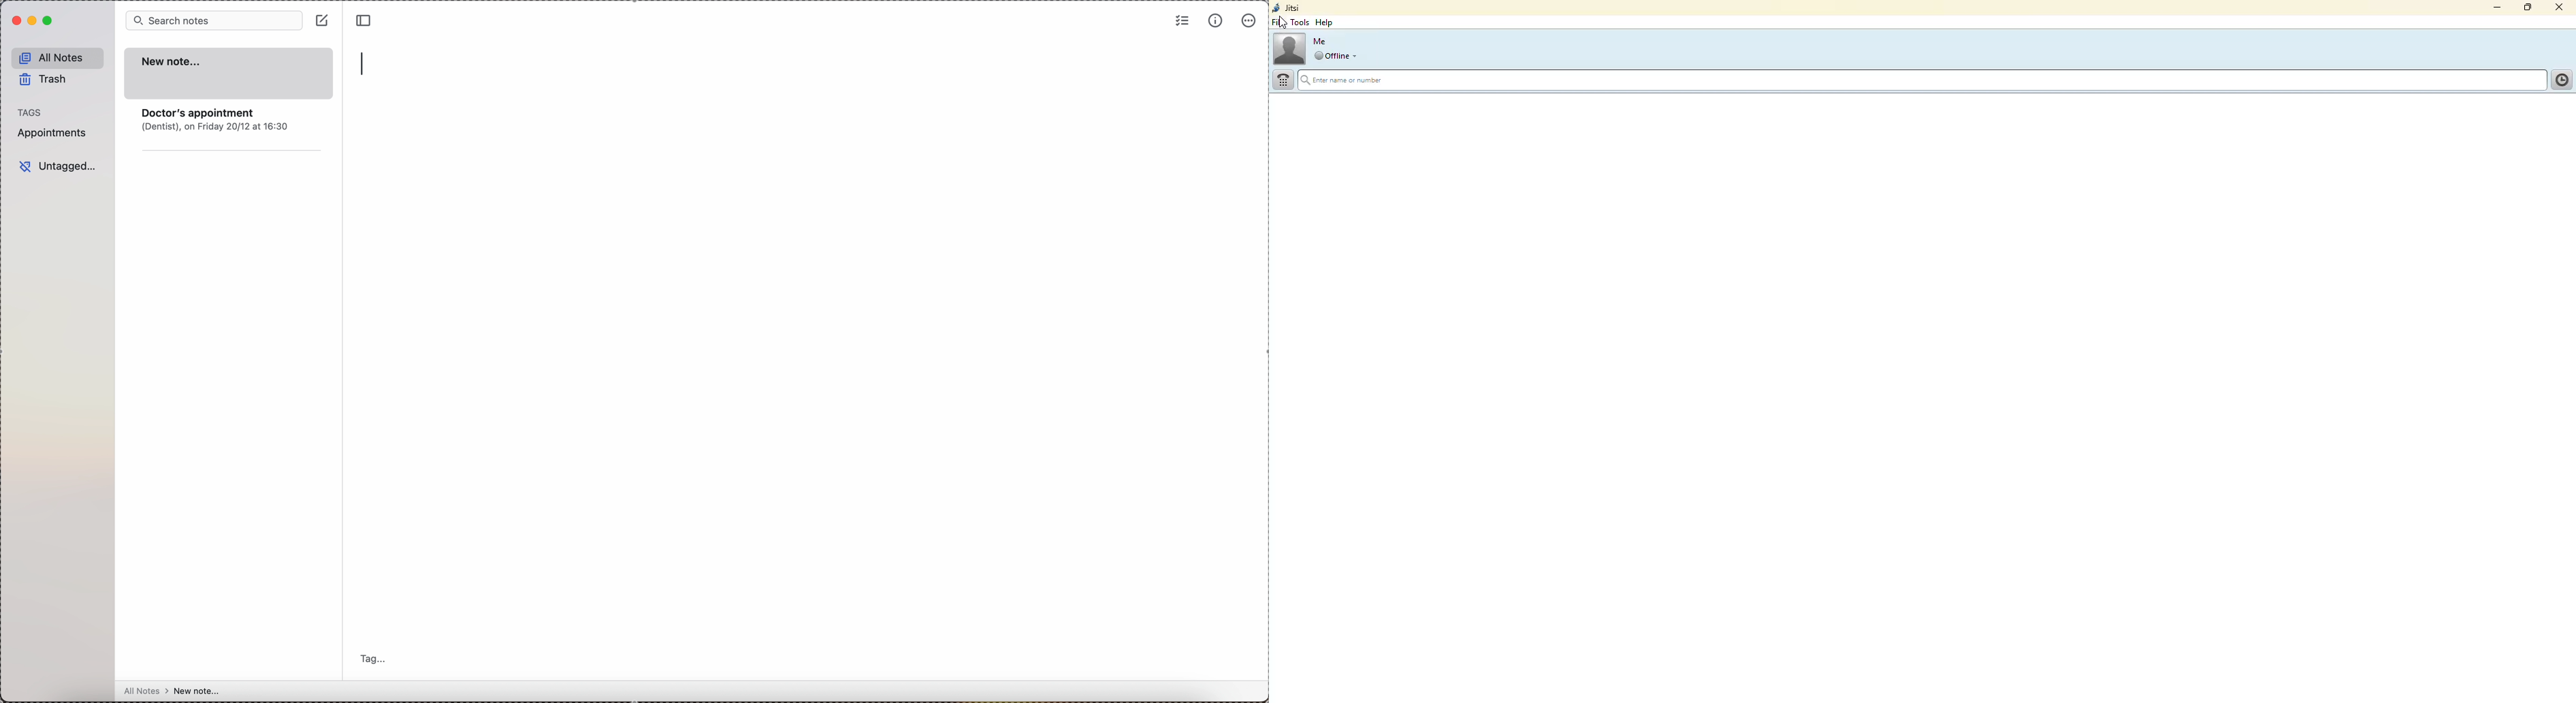 The height and width of the screenshot is (728, 2576). Describe the element at coordinates (2560, 5) in the screenshot. I see `close` at that location.